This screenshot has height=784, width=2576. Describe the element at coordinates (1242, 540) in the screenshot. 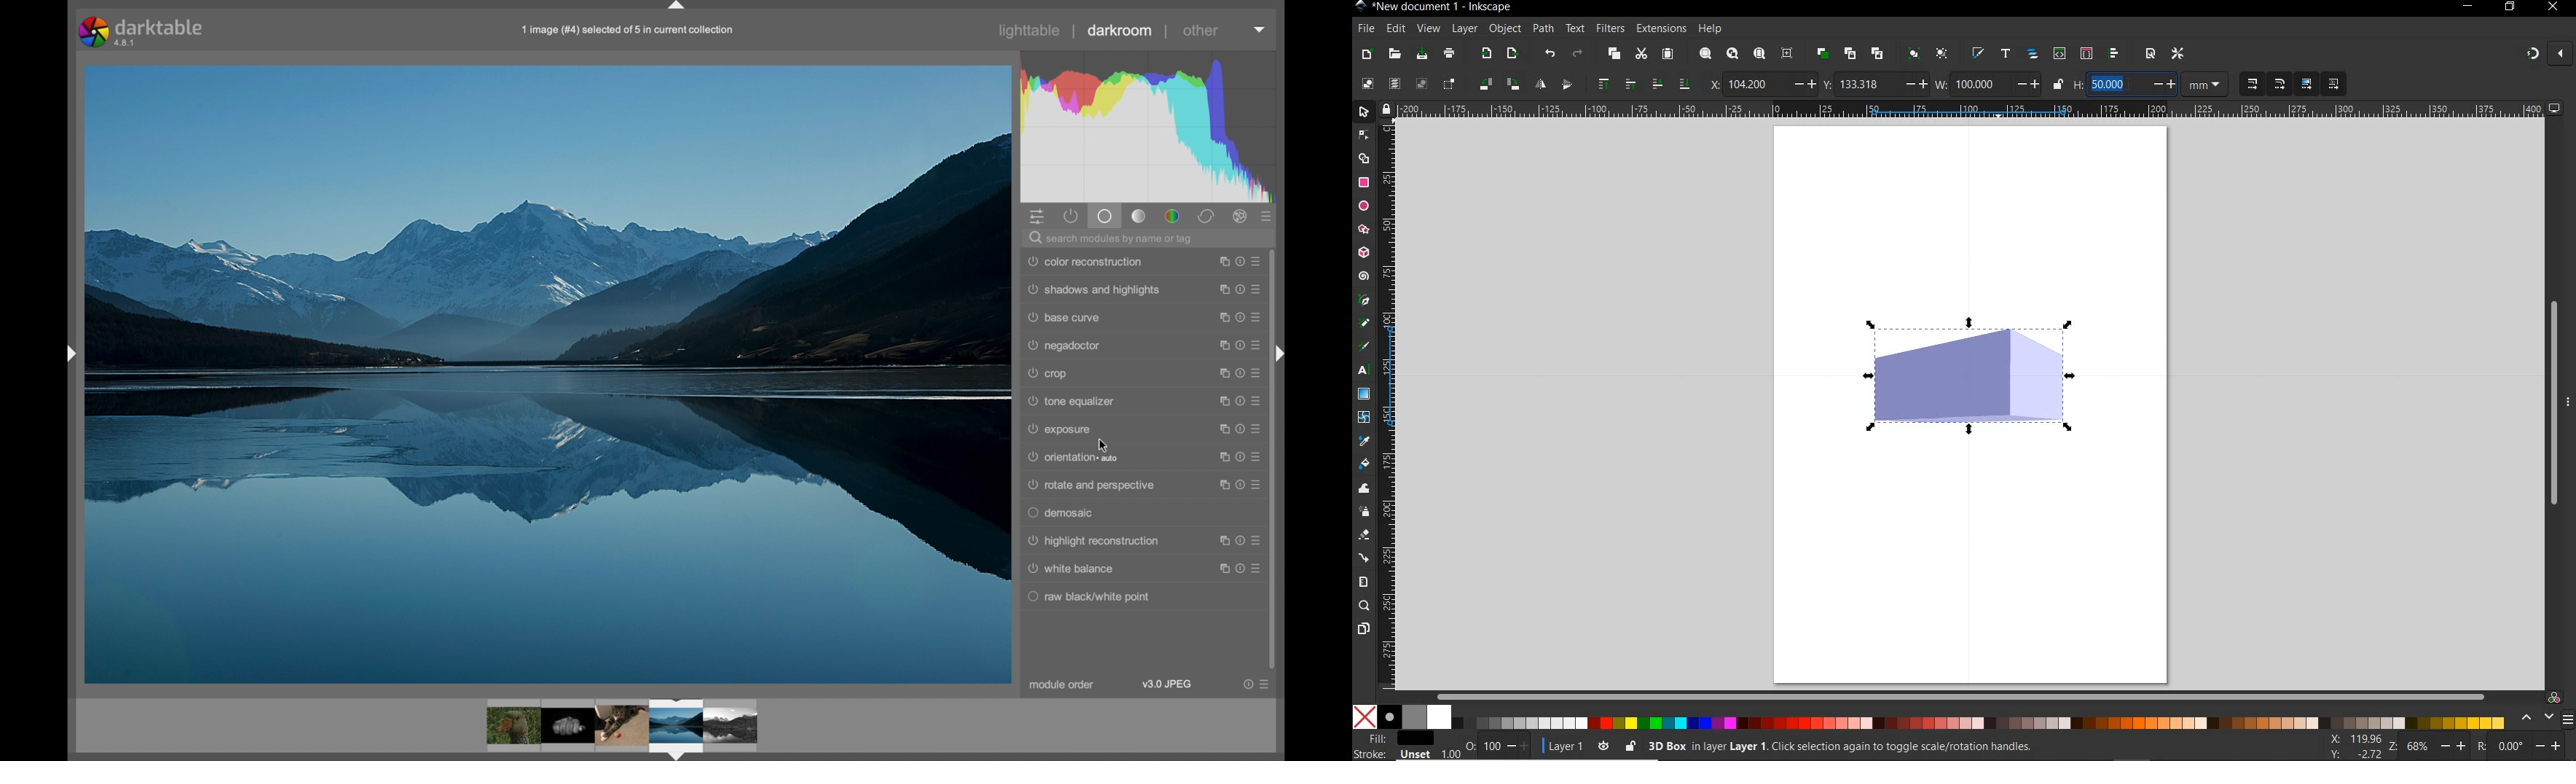

I see `more options` at that location.